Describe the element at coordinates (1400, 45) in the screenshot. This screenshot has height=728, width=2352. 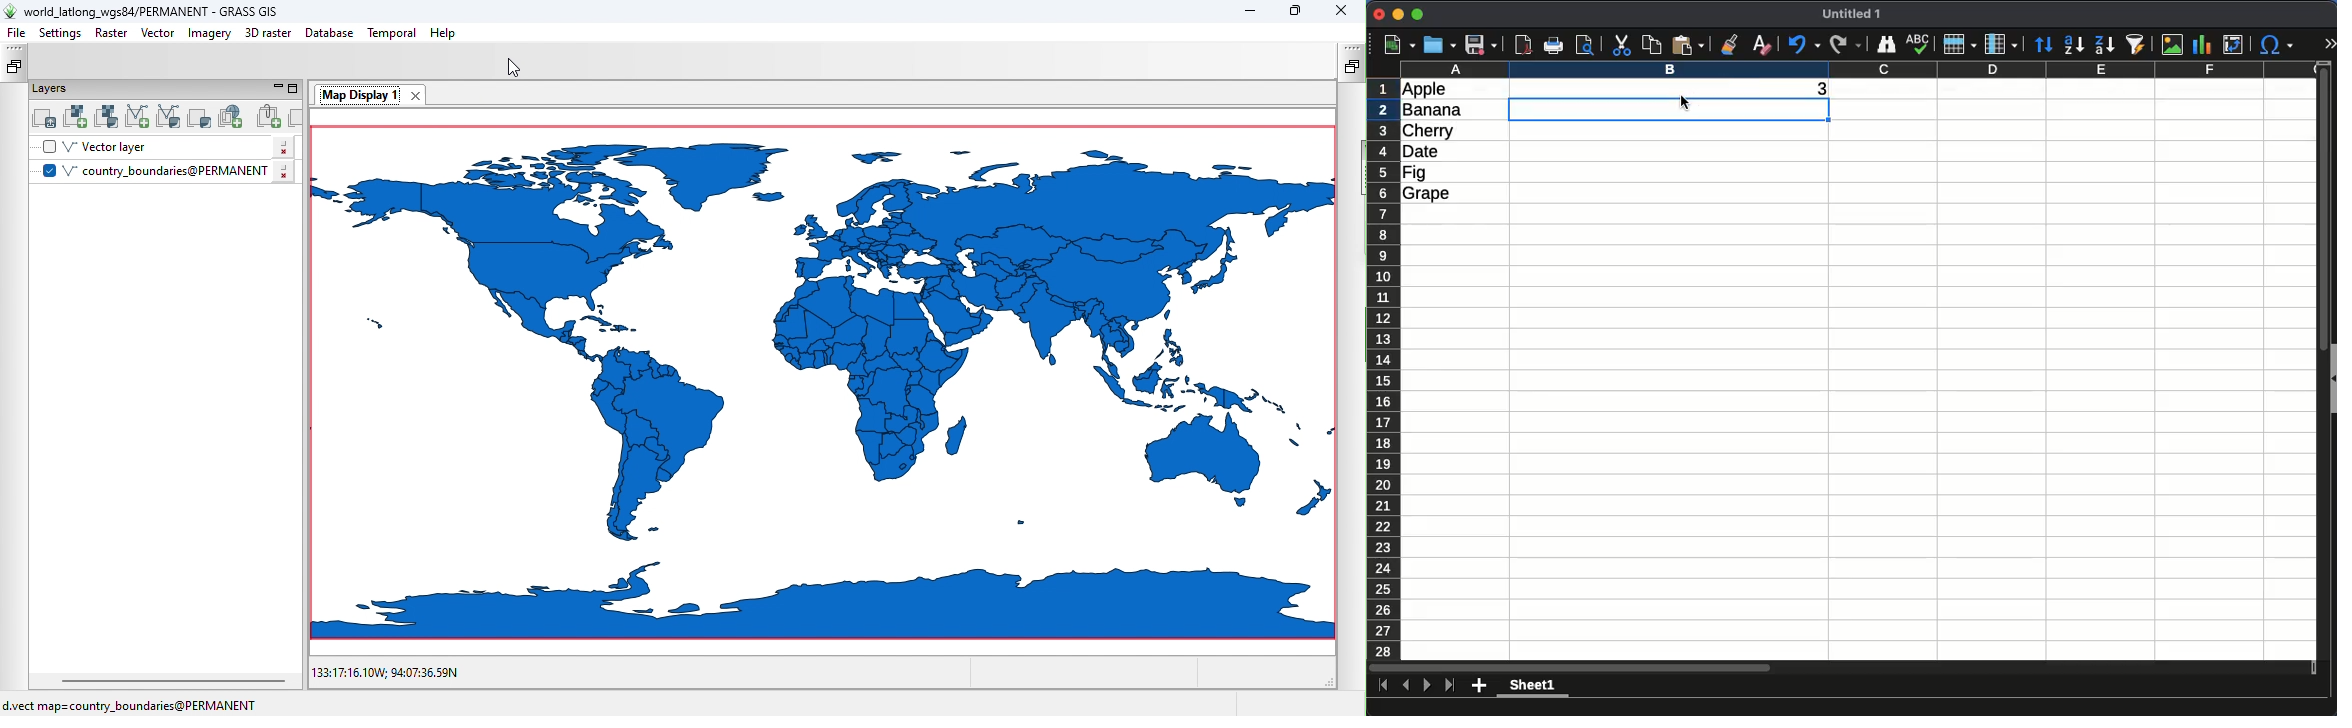
I see `new` at that location.